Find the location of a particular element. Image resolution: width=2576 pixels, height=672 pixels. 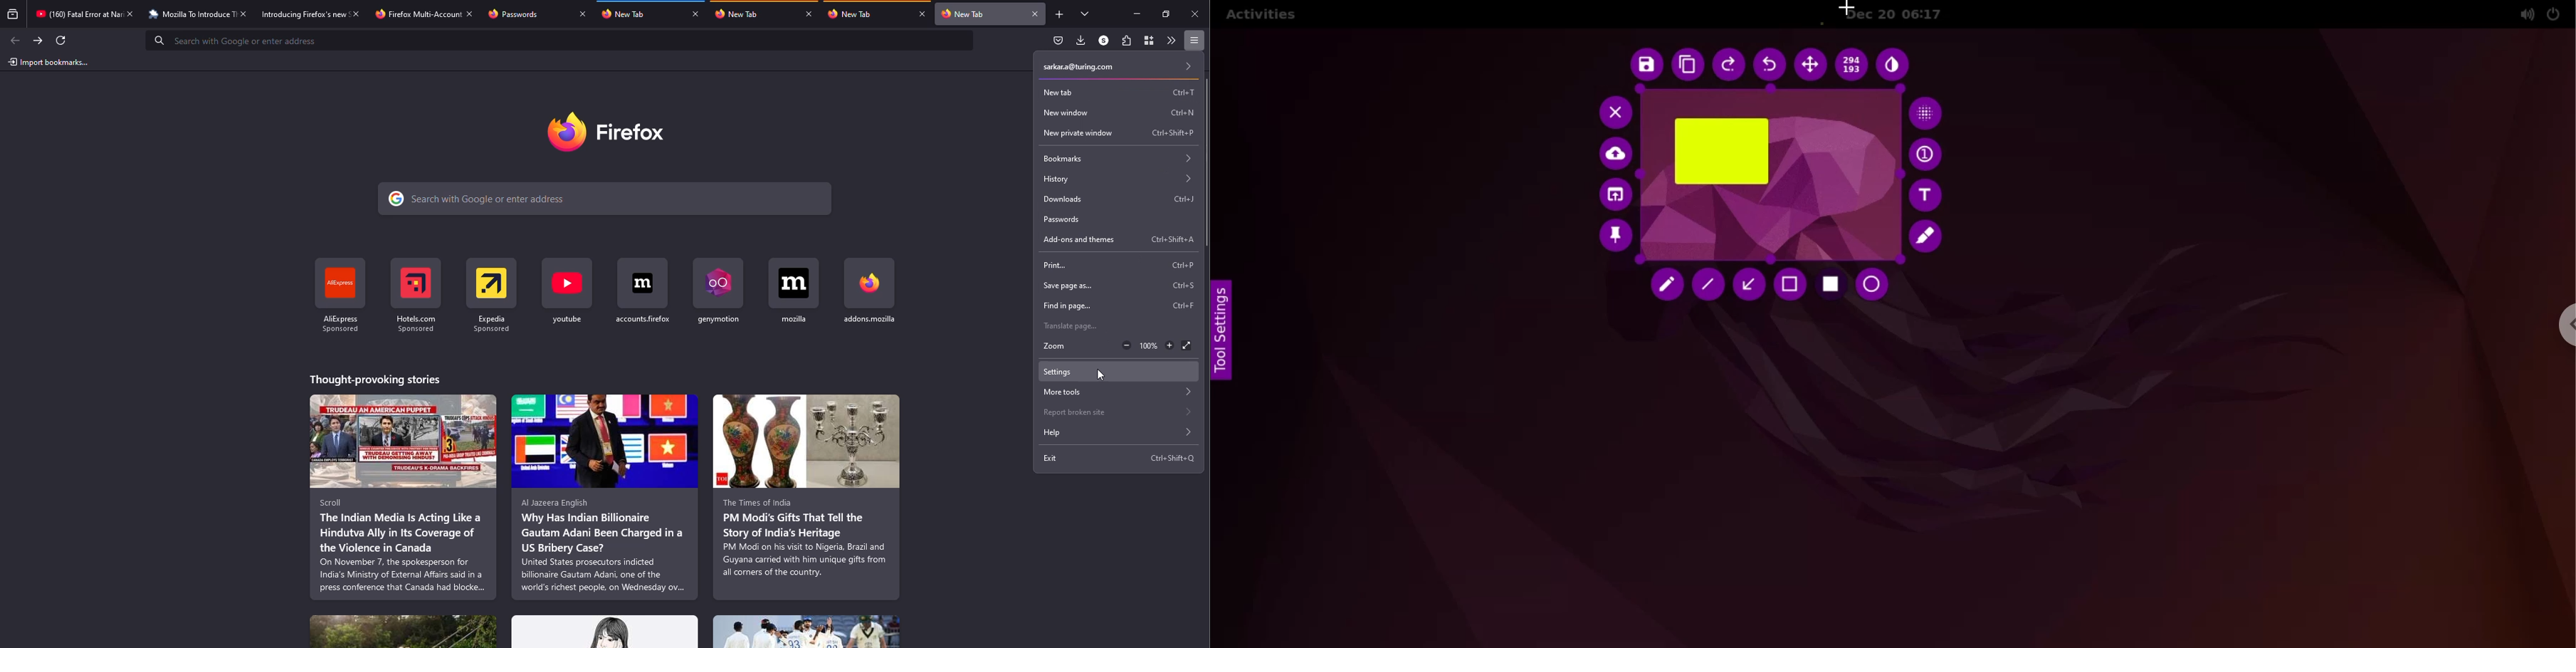

tab is located at coordinates (417, 14).